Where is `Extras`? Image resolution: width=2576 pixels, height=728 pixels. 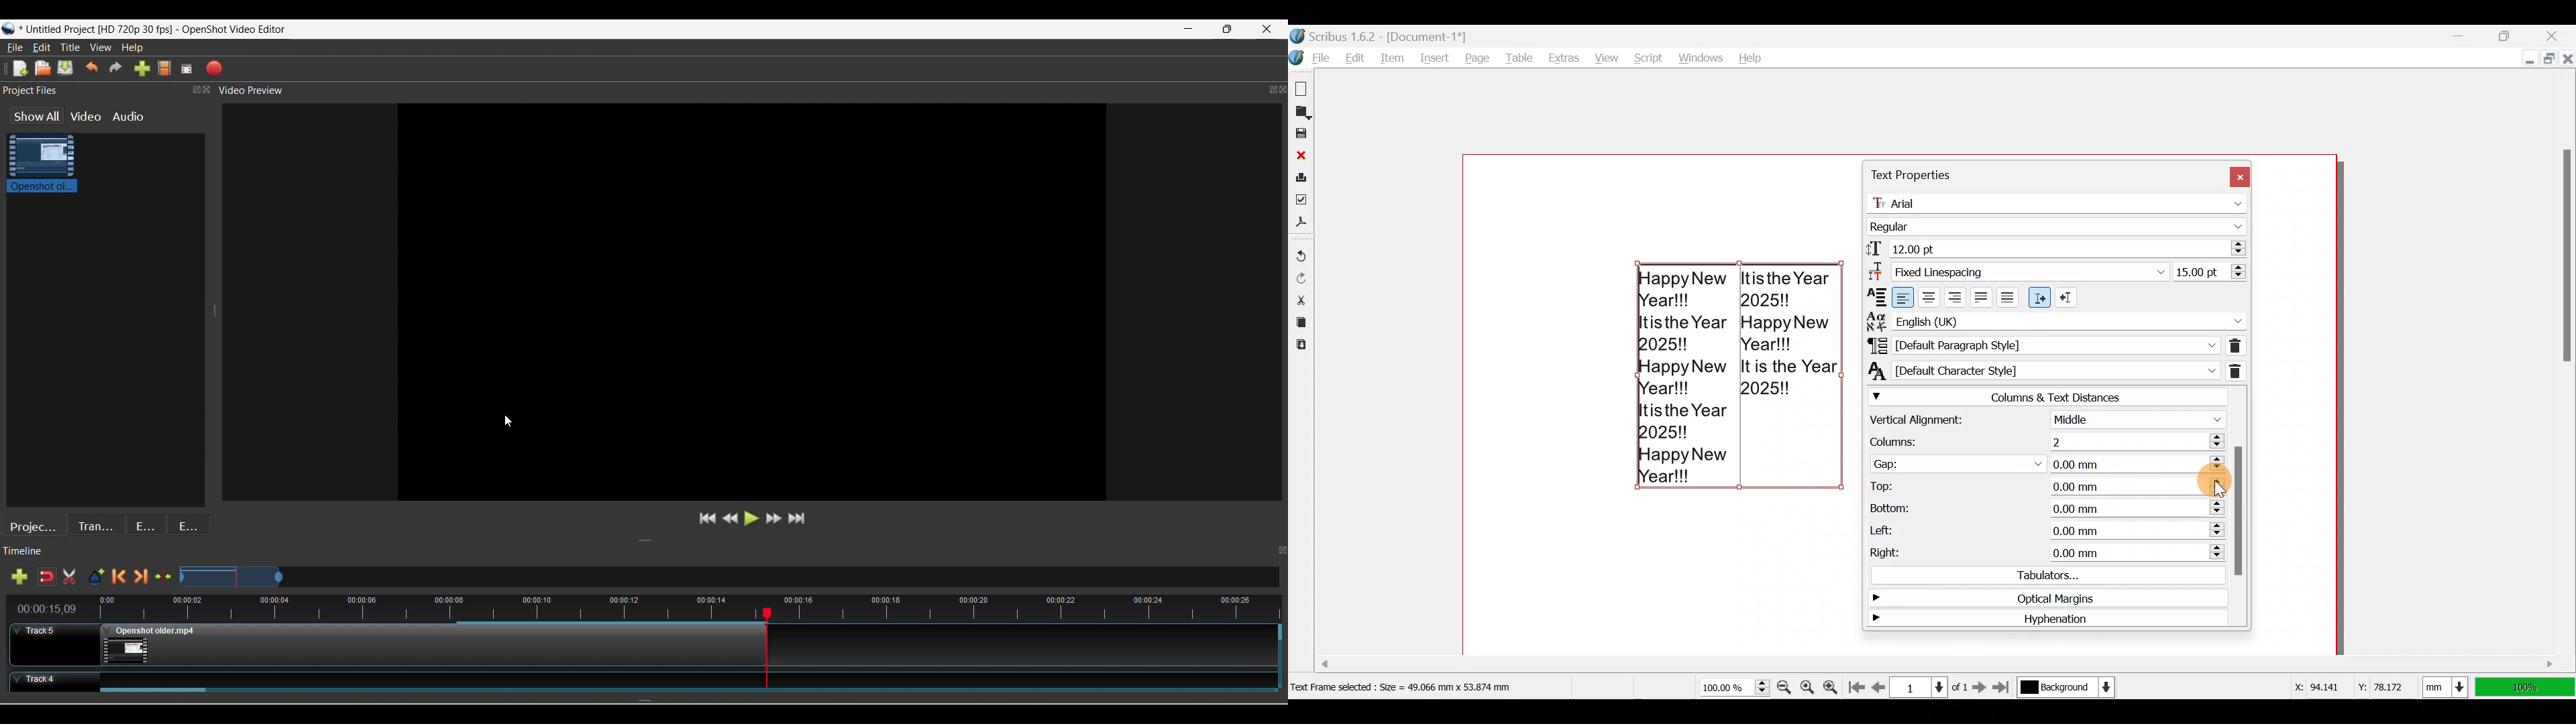
Extras is located at coordinates (1564, 58).